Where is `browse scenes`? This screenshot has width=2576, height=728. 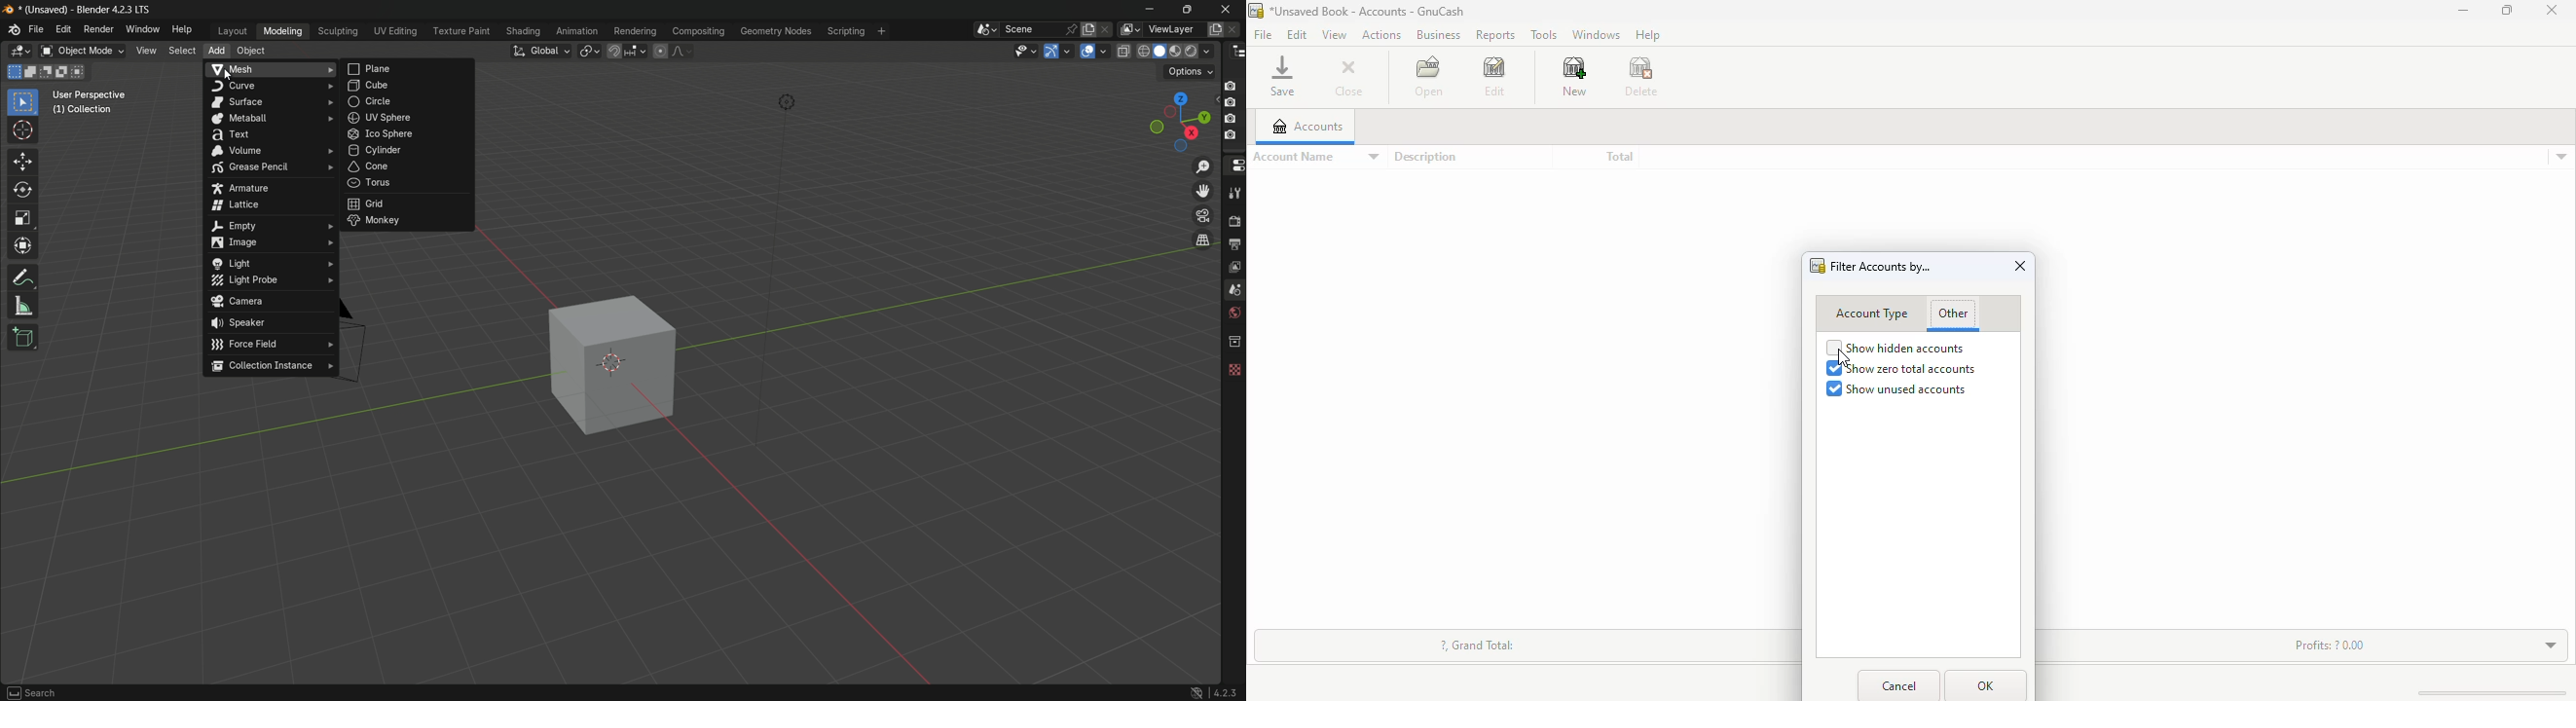 browse scenes is located at coordinates (987, 30).